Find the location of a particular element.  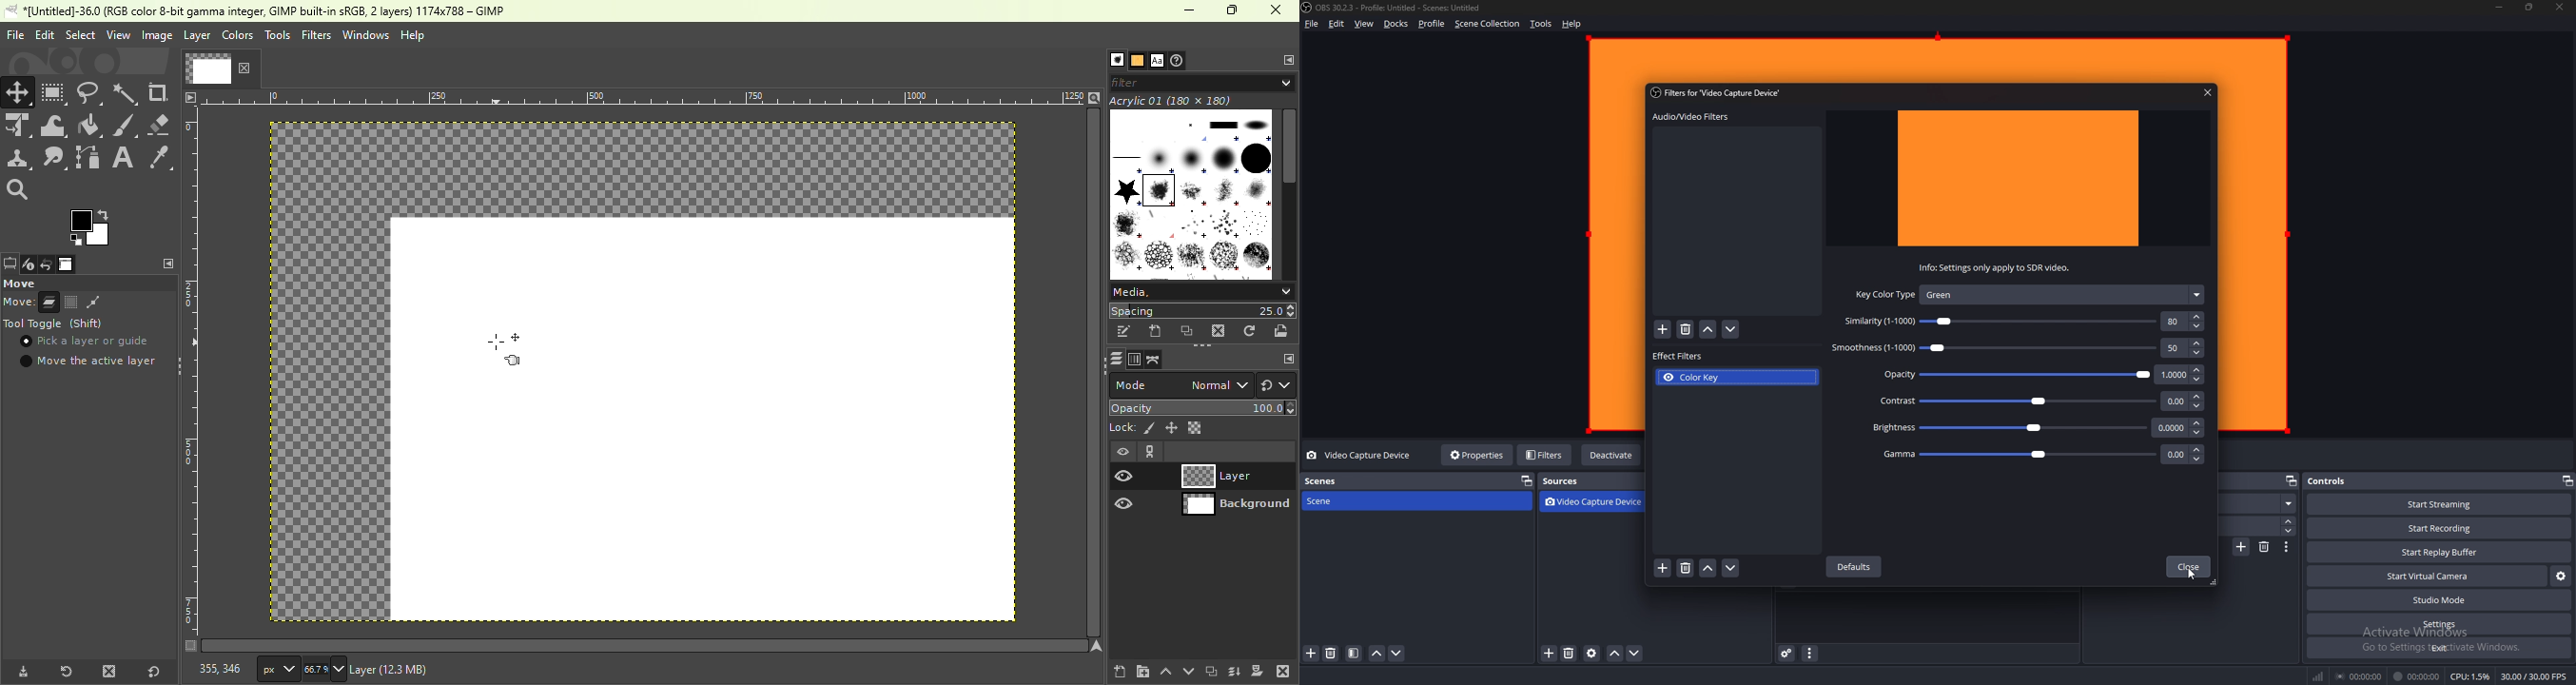

effect filters is located at coordinates (1679, 356).